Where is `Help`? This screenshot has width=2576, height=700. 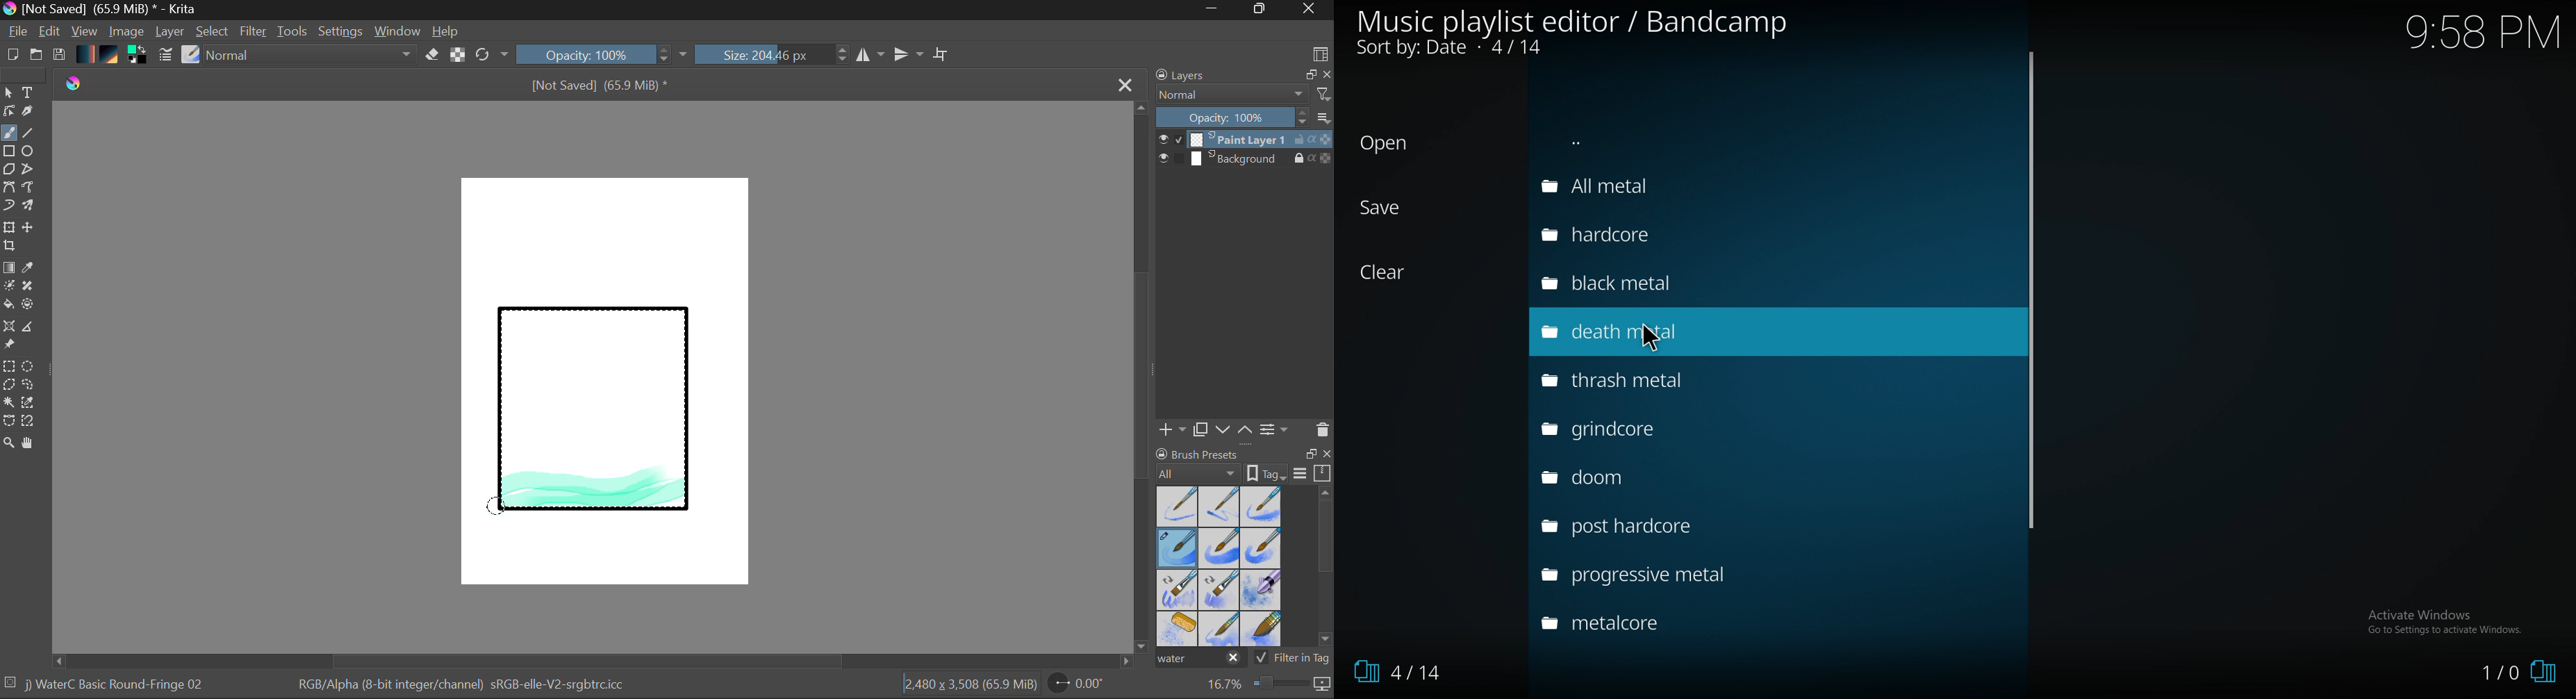 Help is located at coordinates (446, 31).